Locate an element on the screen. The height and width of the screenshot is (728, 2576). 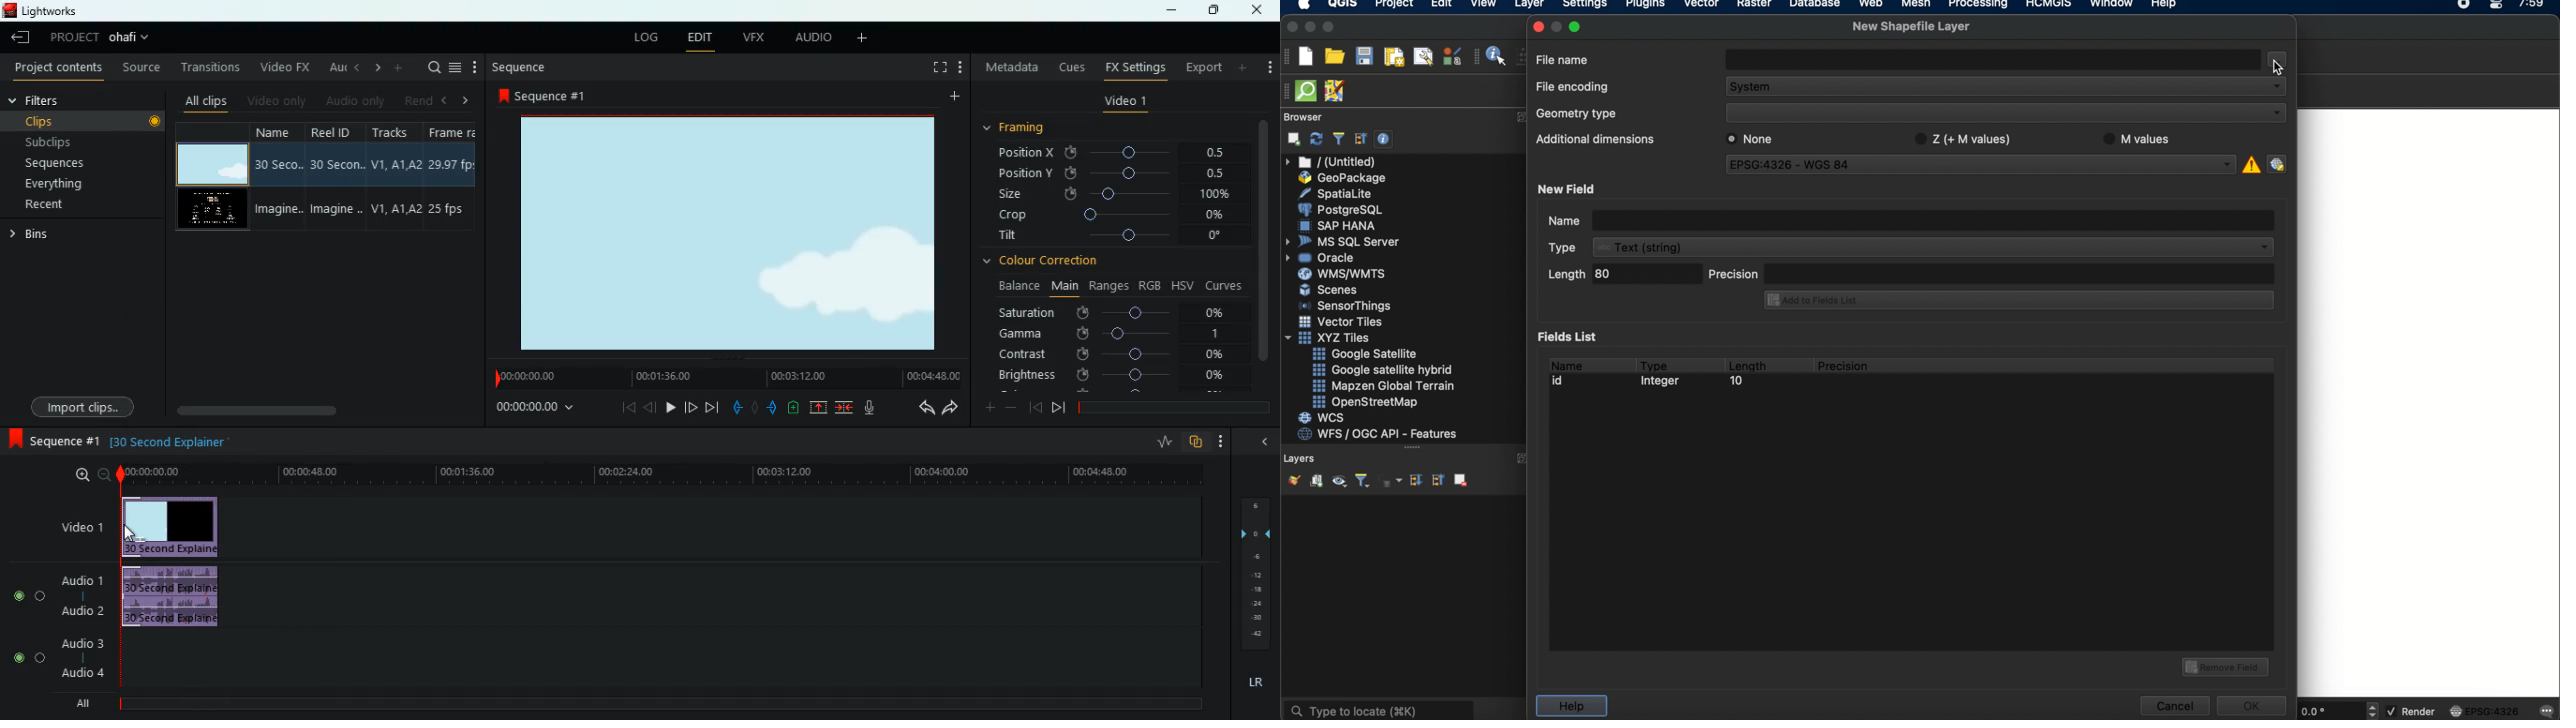
position y is located at coordinates (1117, 172).